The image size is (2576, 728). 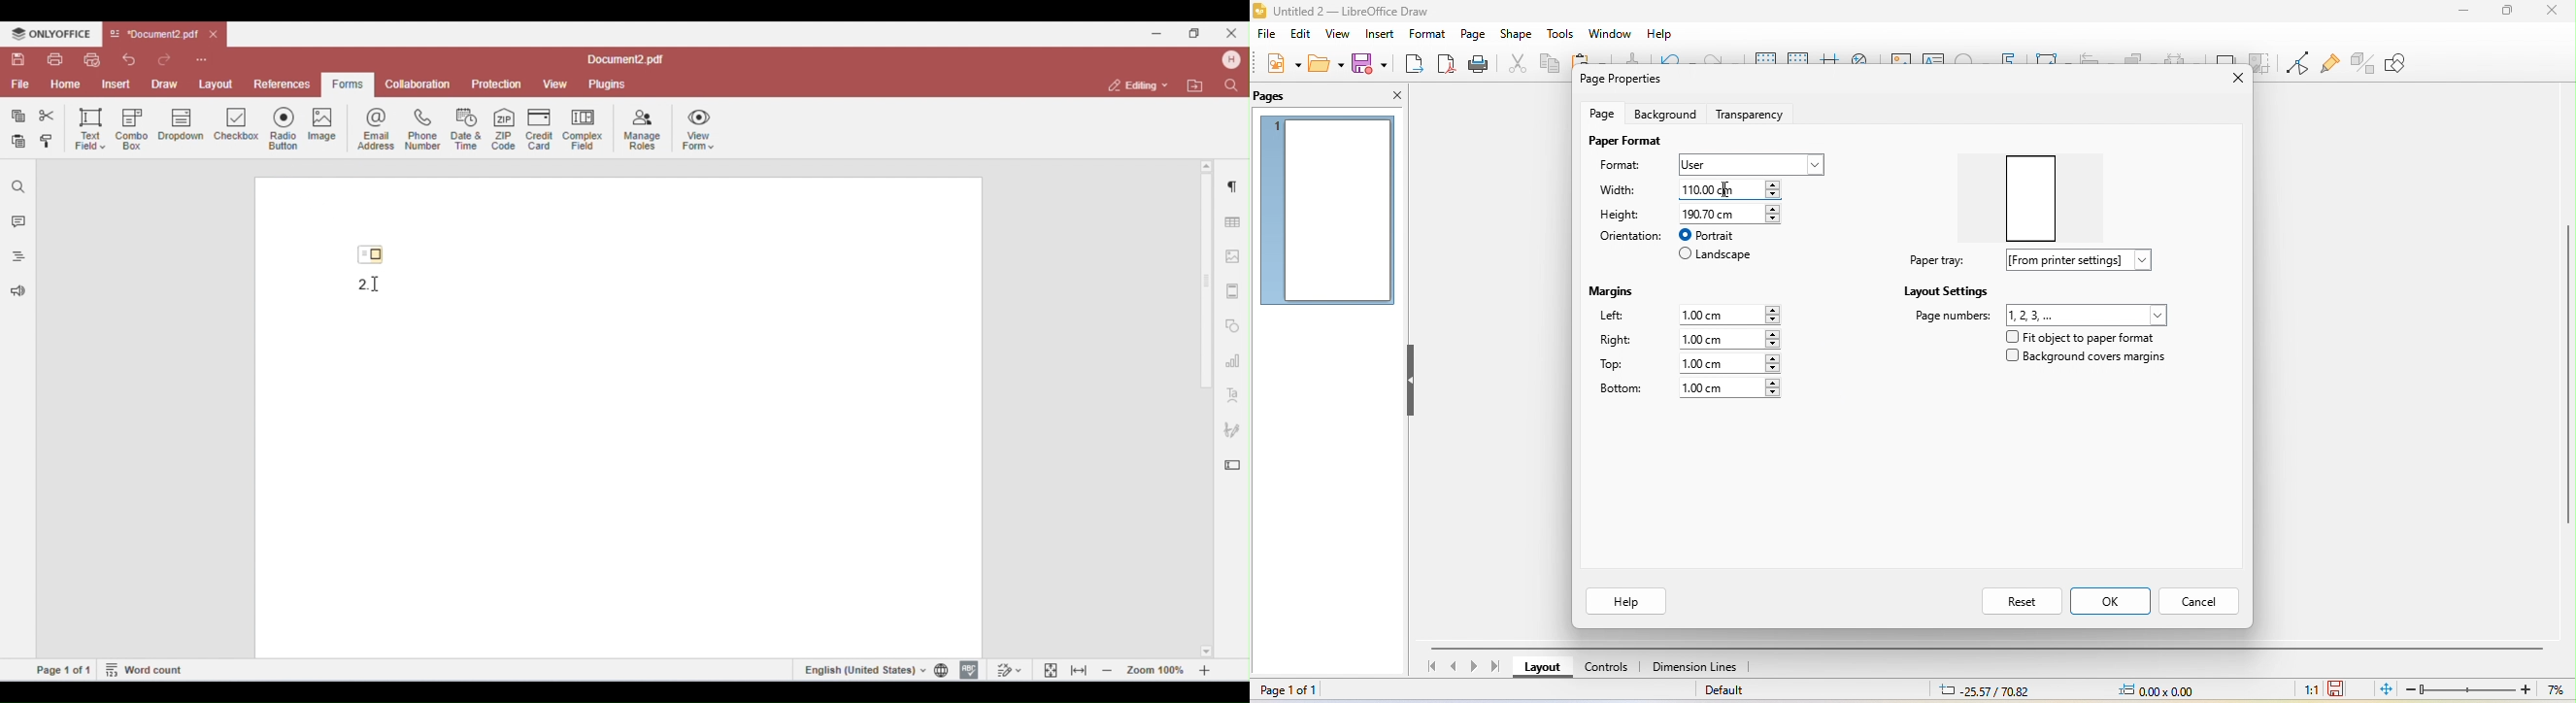 What do you see at coordinates (1753, 162) in the screenshot?
I see `user` at bounding box center [1753, 162].